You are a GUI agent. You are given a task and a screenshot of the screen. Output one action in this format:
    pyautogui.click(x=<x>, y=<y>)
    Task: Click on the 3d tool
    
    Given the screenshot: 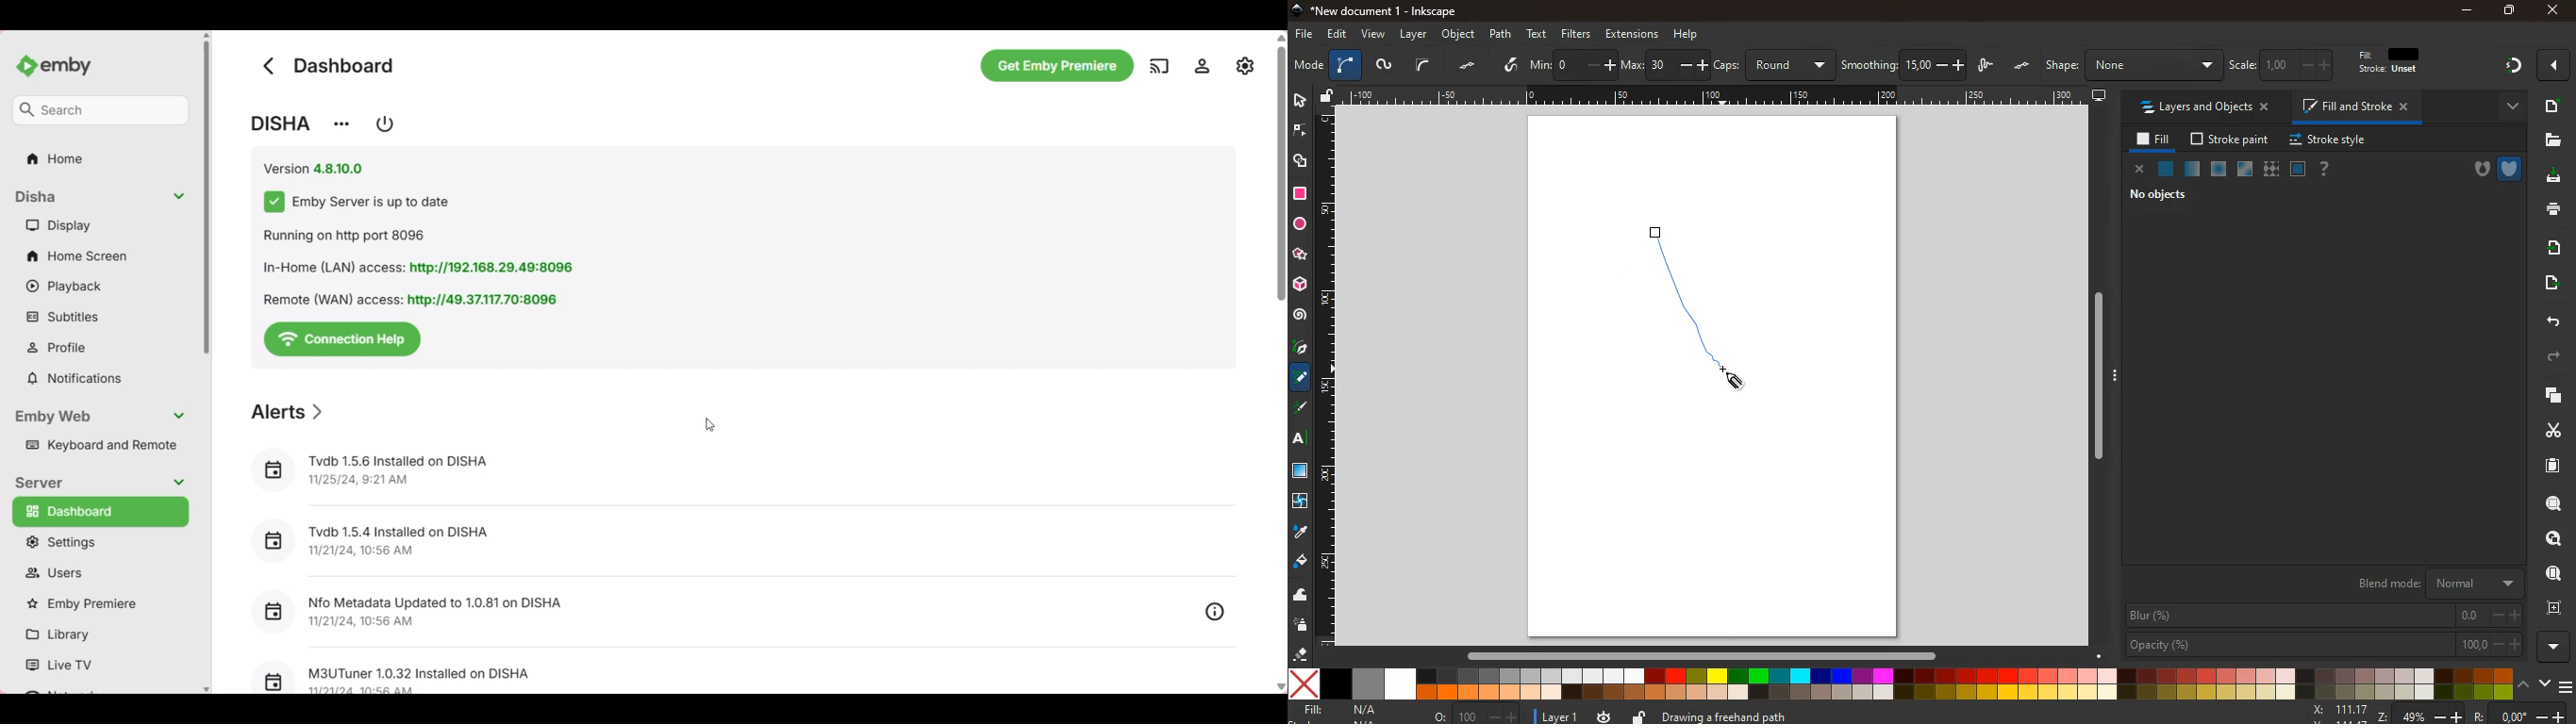 What is the action you would take?
    pyautogui.click(x=1299, y=285)
    